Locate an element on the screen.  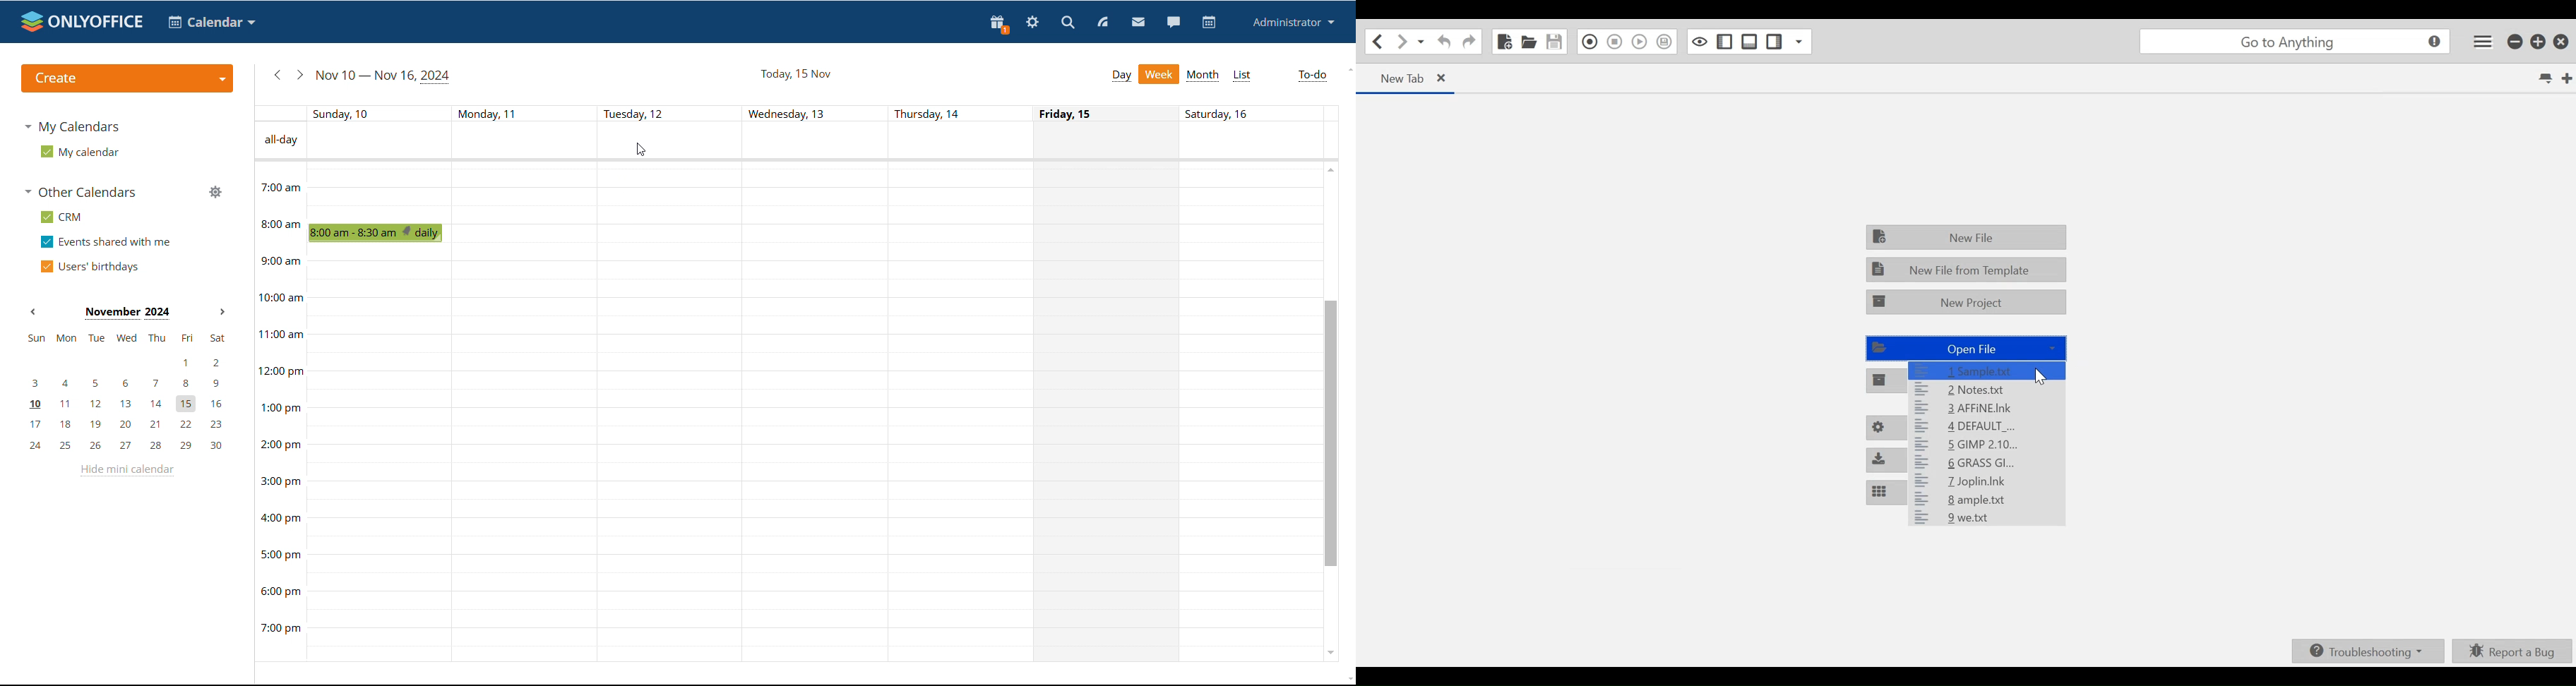
current date is located at coordinates (794, 73).